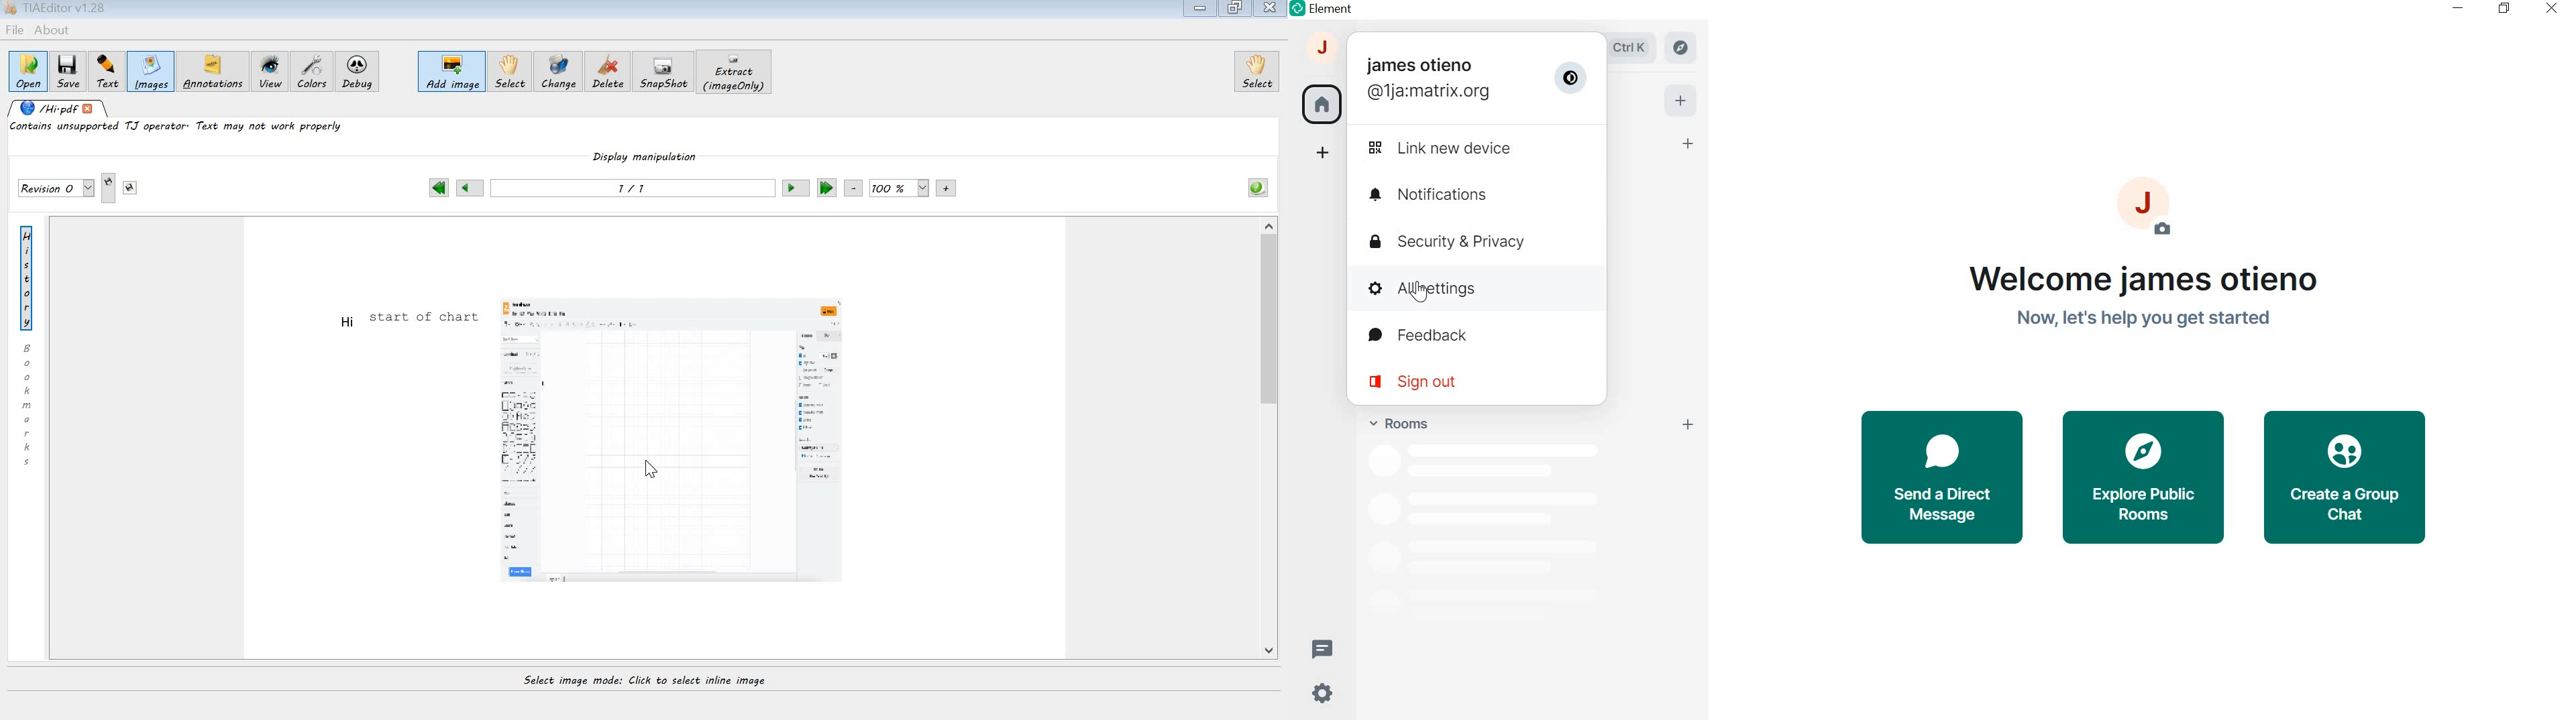 This screenshot has width=2576, height=728. Describe the element at coordinates (1635, 48) in the screenshot. I see `SEARCH` at that location.